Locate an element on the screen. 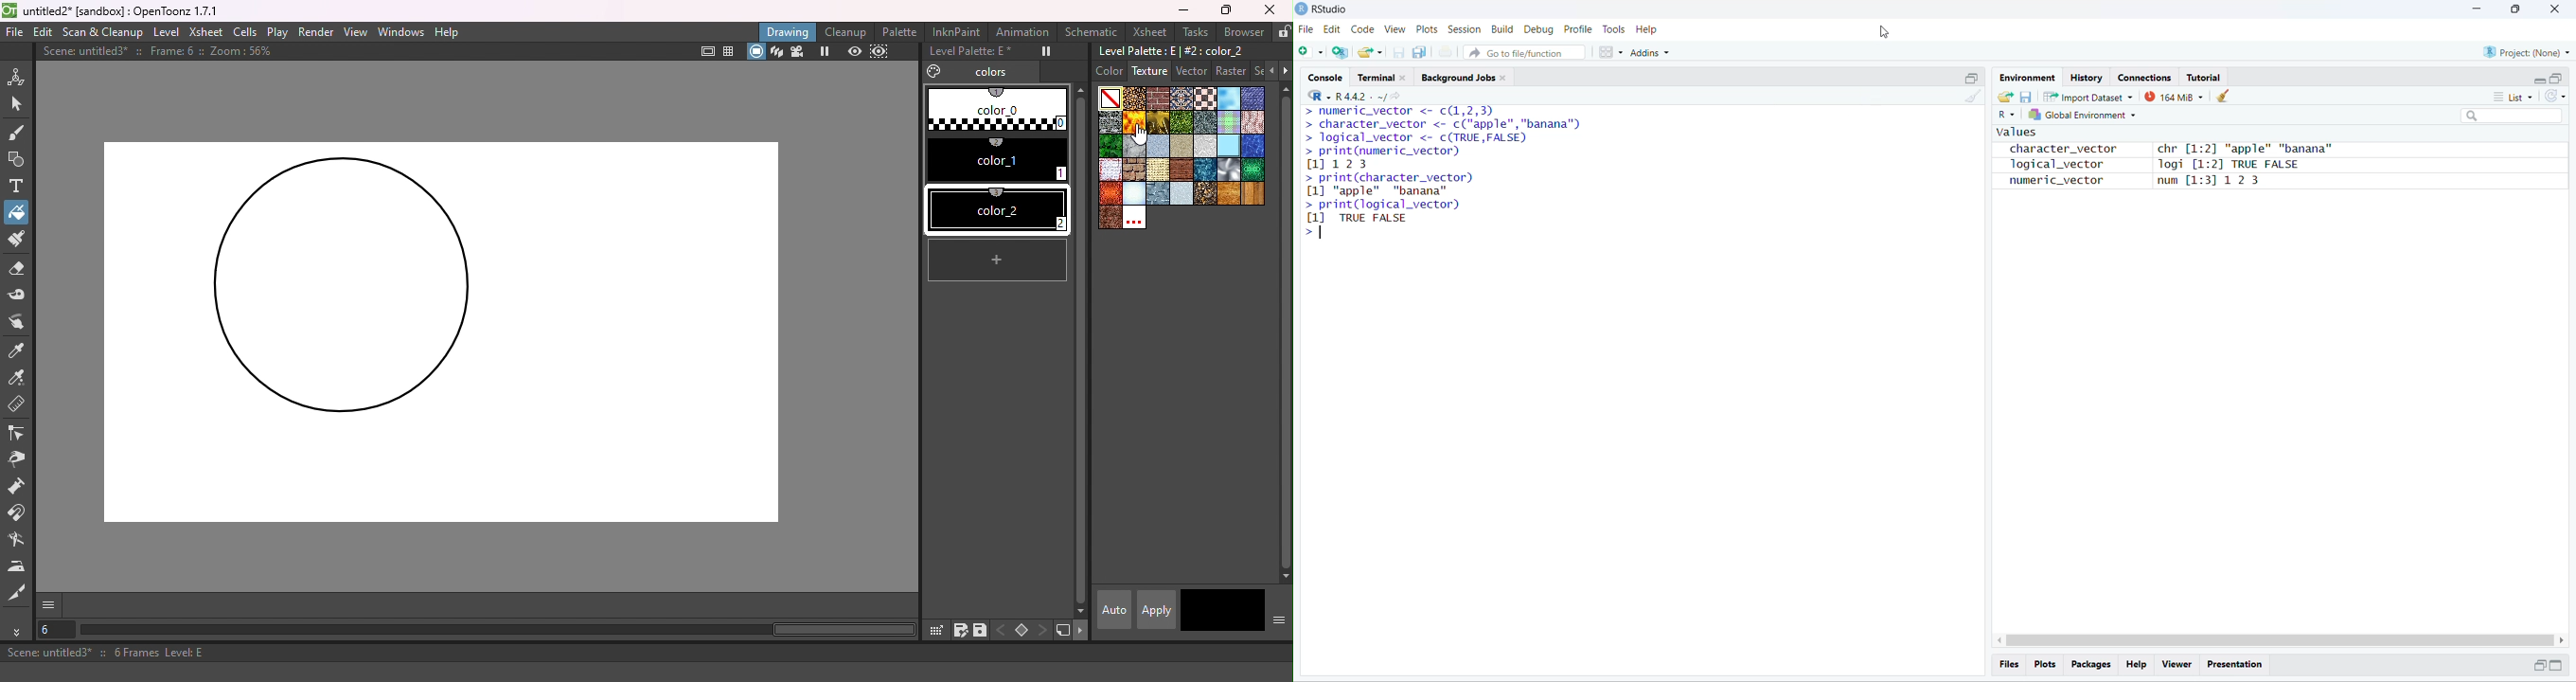 The image size is (2576, 700). Brickwork.bmp is located at coordinates (1159, 98).